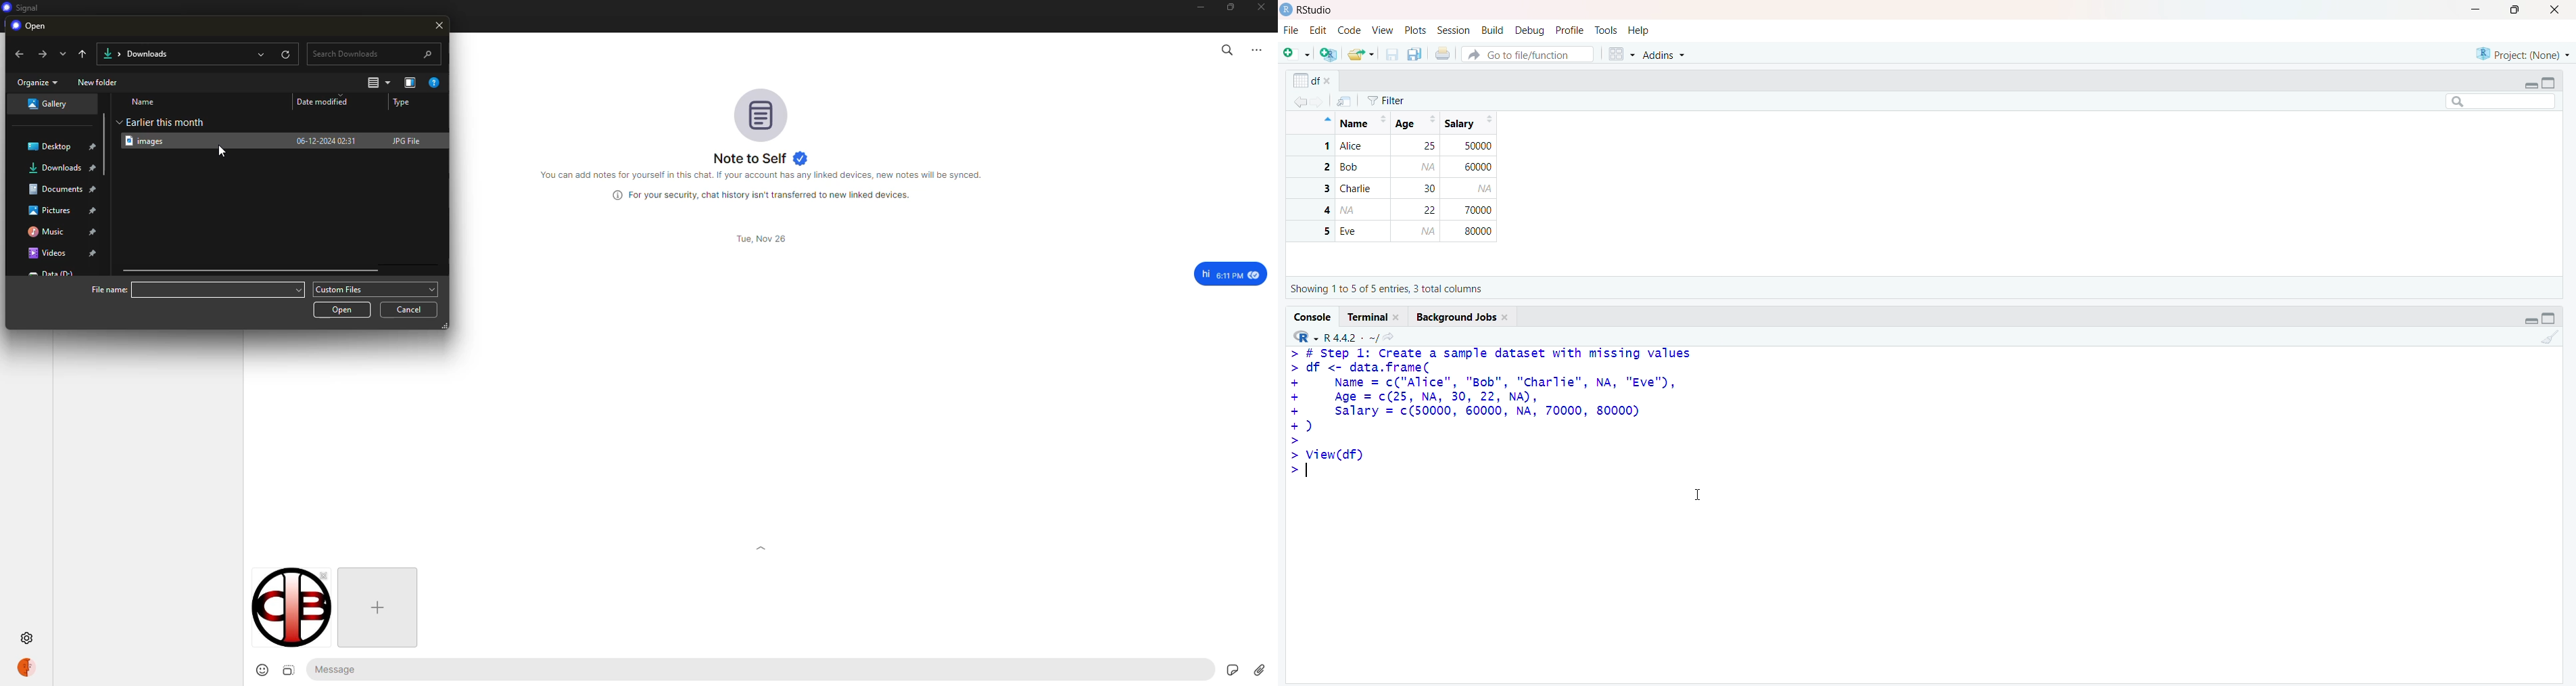 Image resolution: width=2576 pixels, height=700 pixels. I want to click on pin, so click(94, 232).